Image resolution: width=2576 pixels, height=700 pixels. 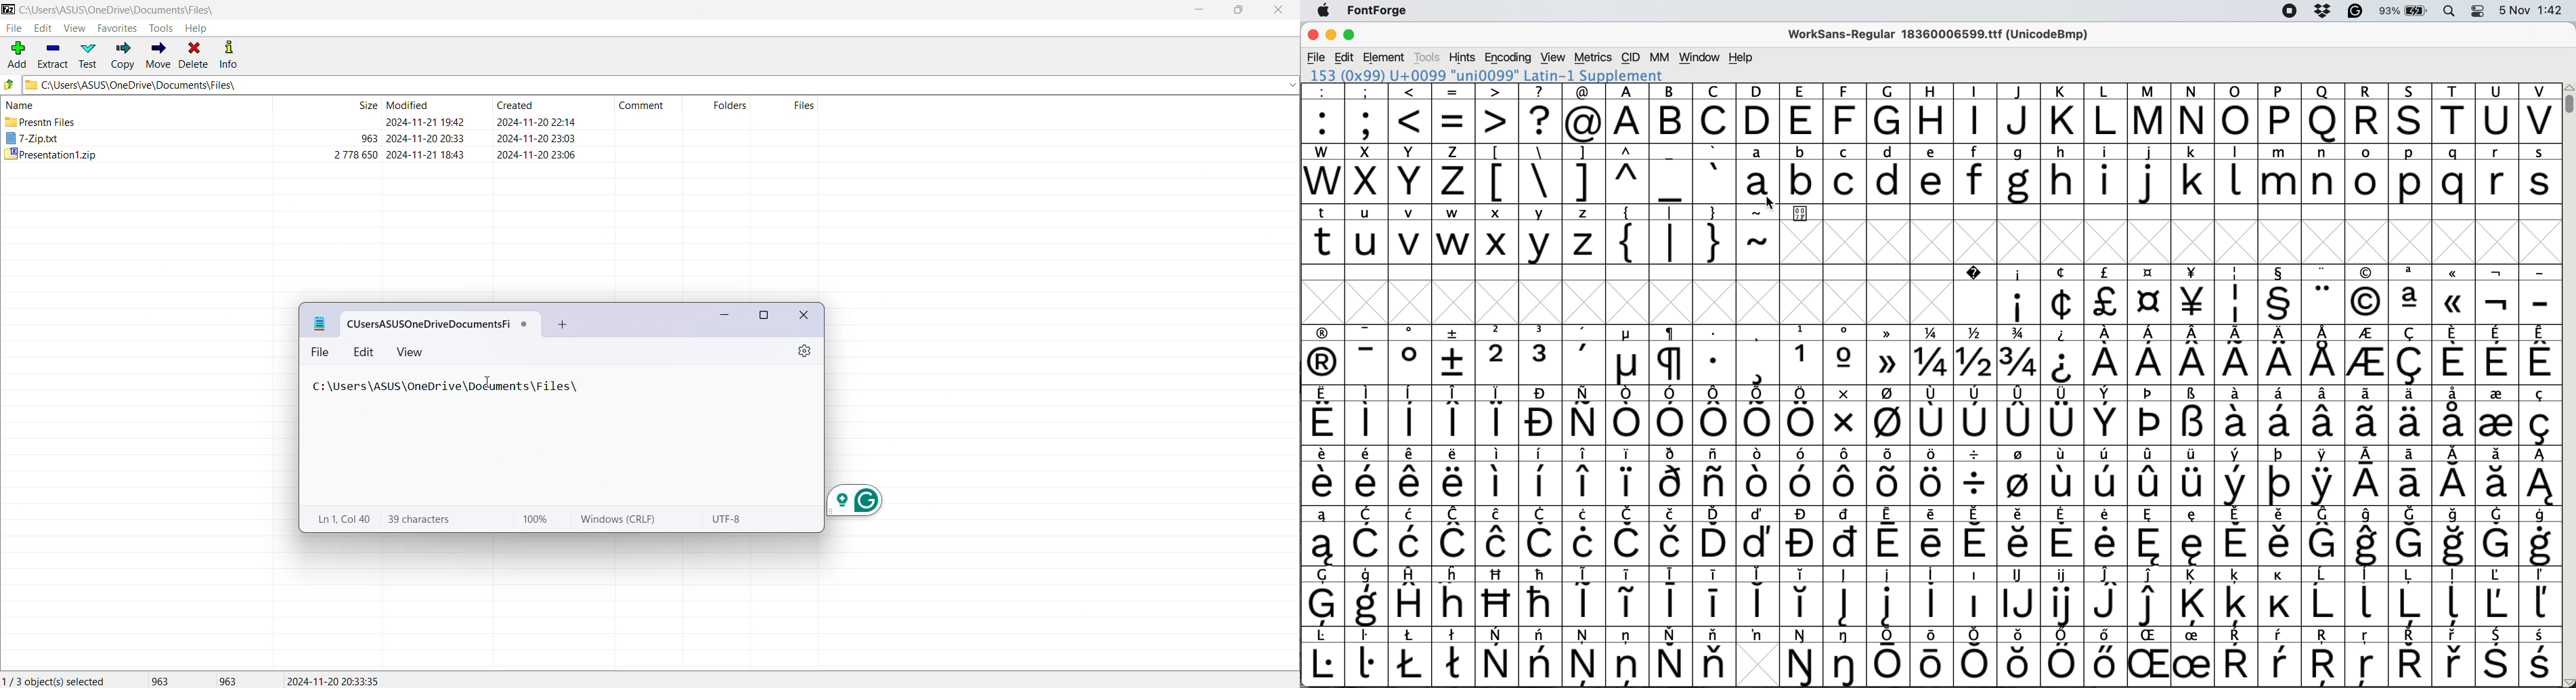 What do you see at coordinates (1464, 56) in the screenshot?
I see `hints` at bounding box center [1464, 56].